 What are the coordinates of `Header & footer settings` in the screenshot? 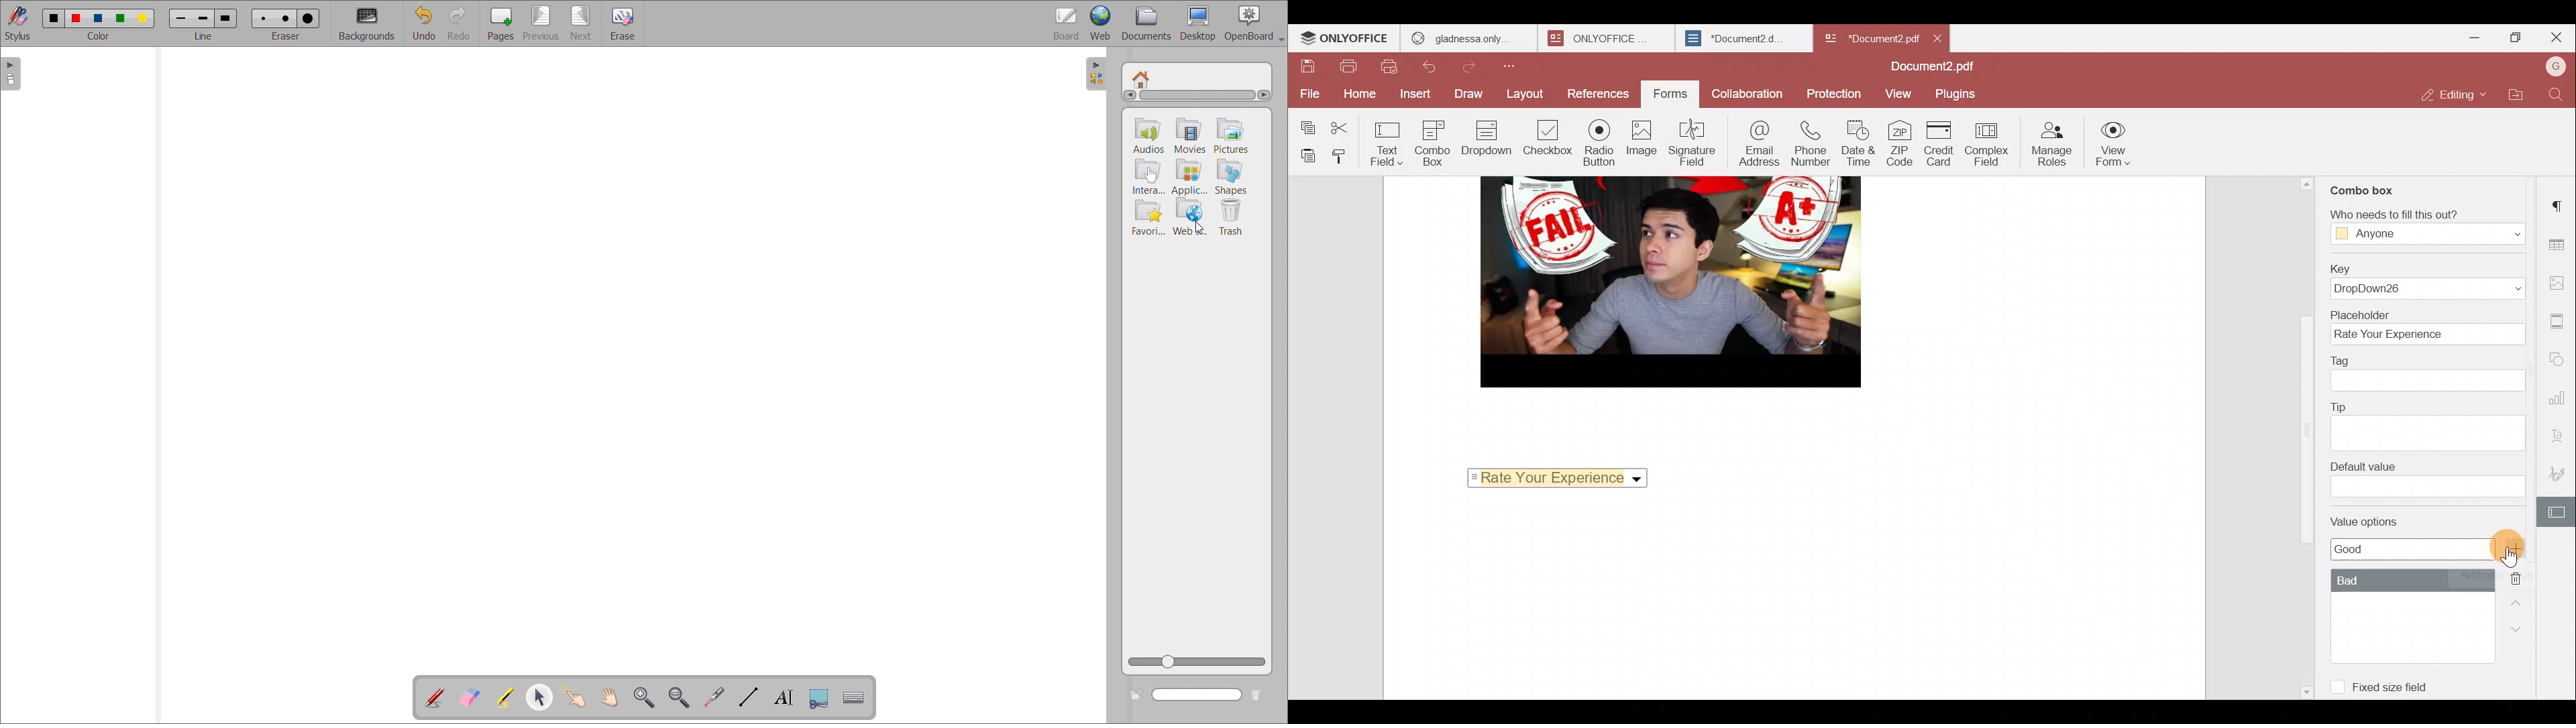 It's located at (2559, 322).